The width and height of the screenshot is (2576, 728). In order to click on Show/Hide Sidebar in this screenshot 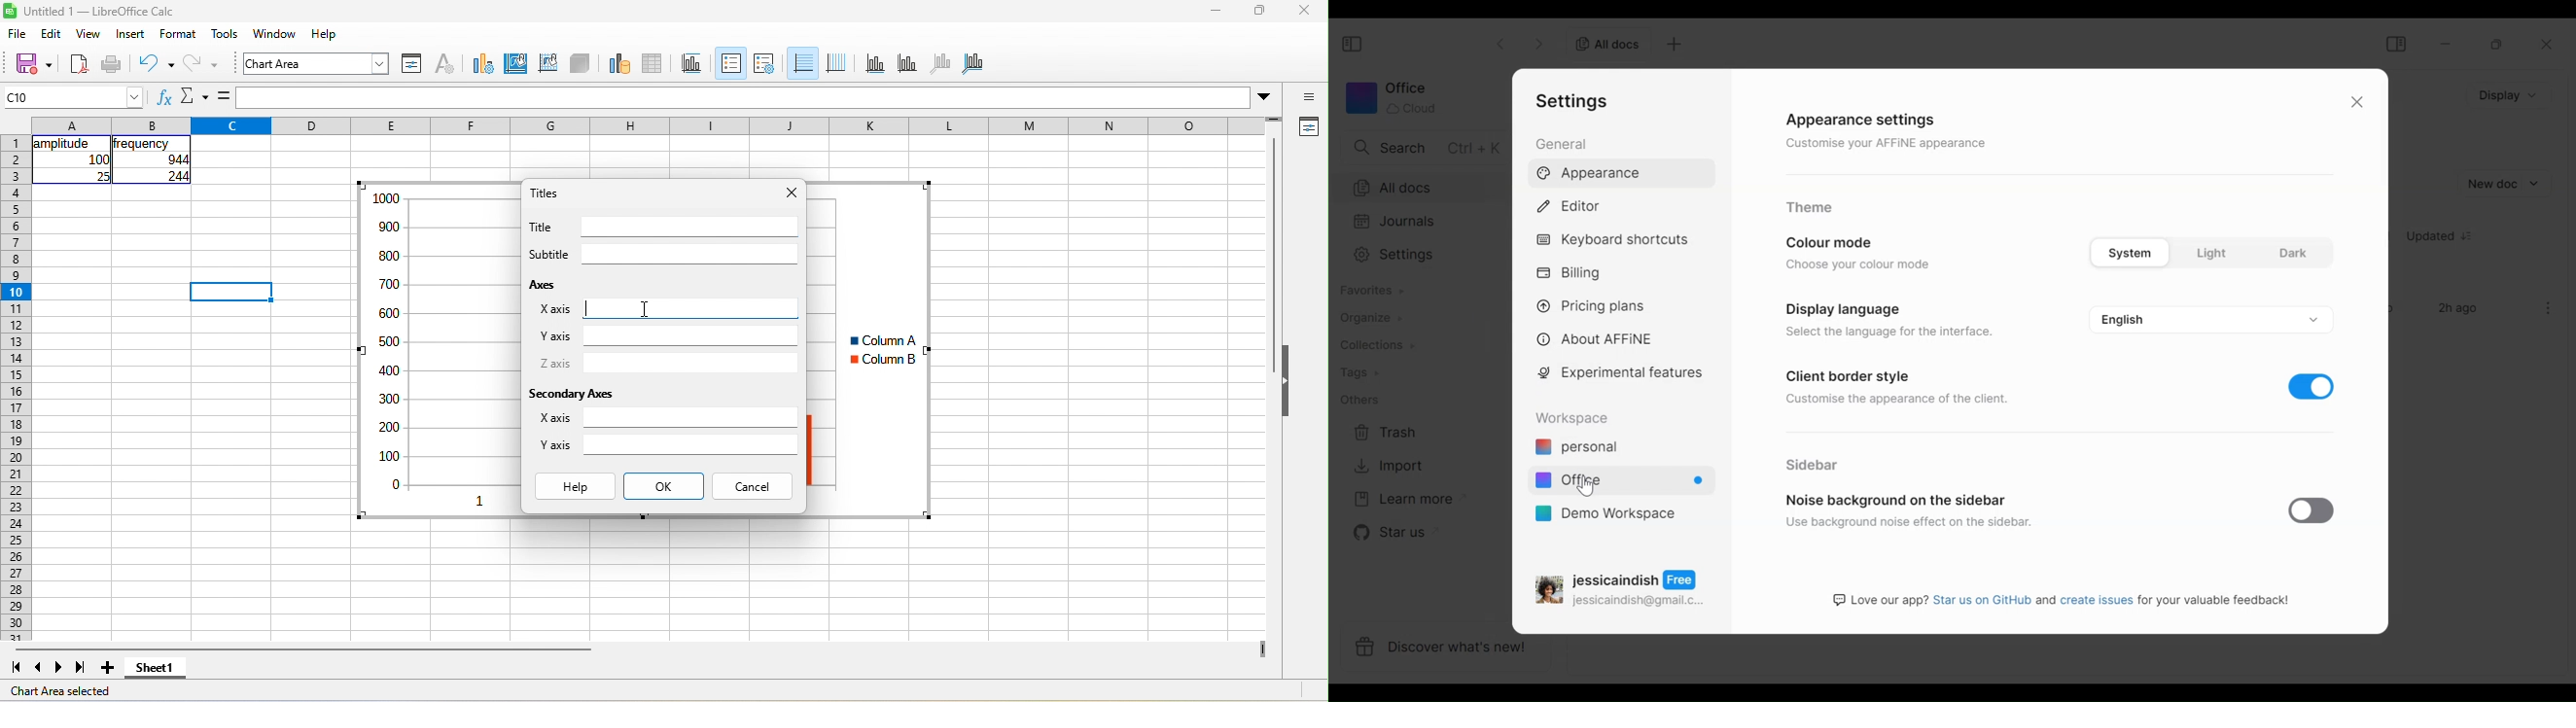, I will do `click(2396, 44)`.